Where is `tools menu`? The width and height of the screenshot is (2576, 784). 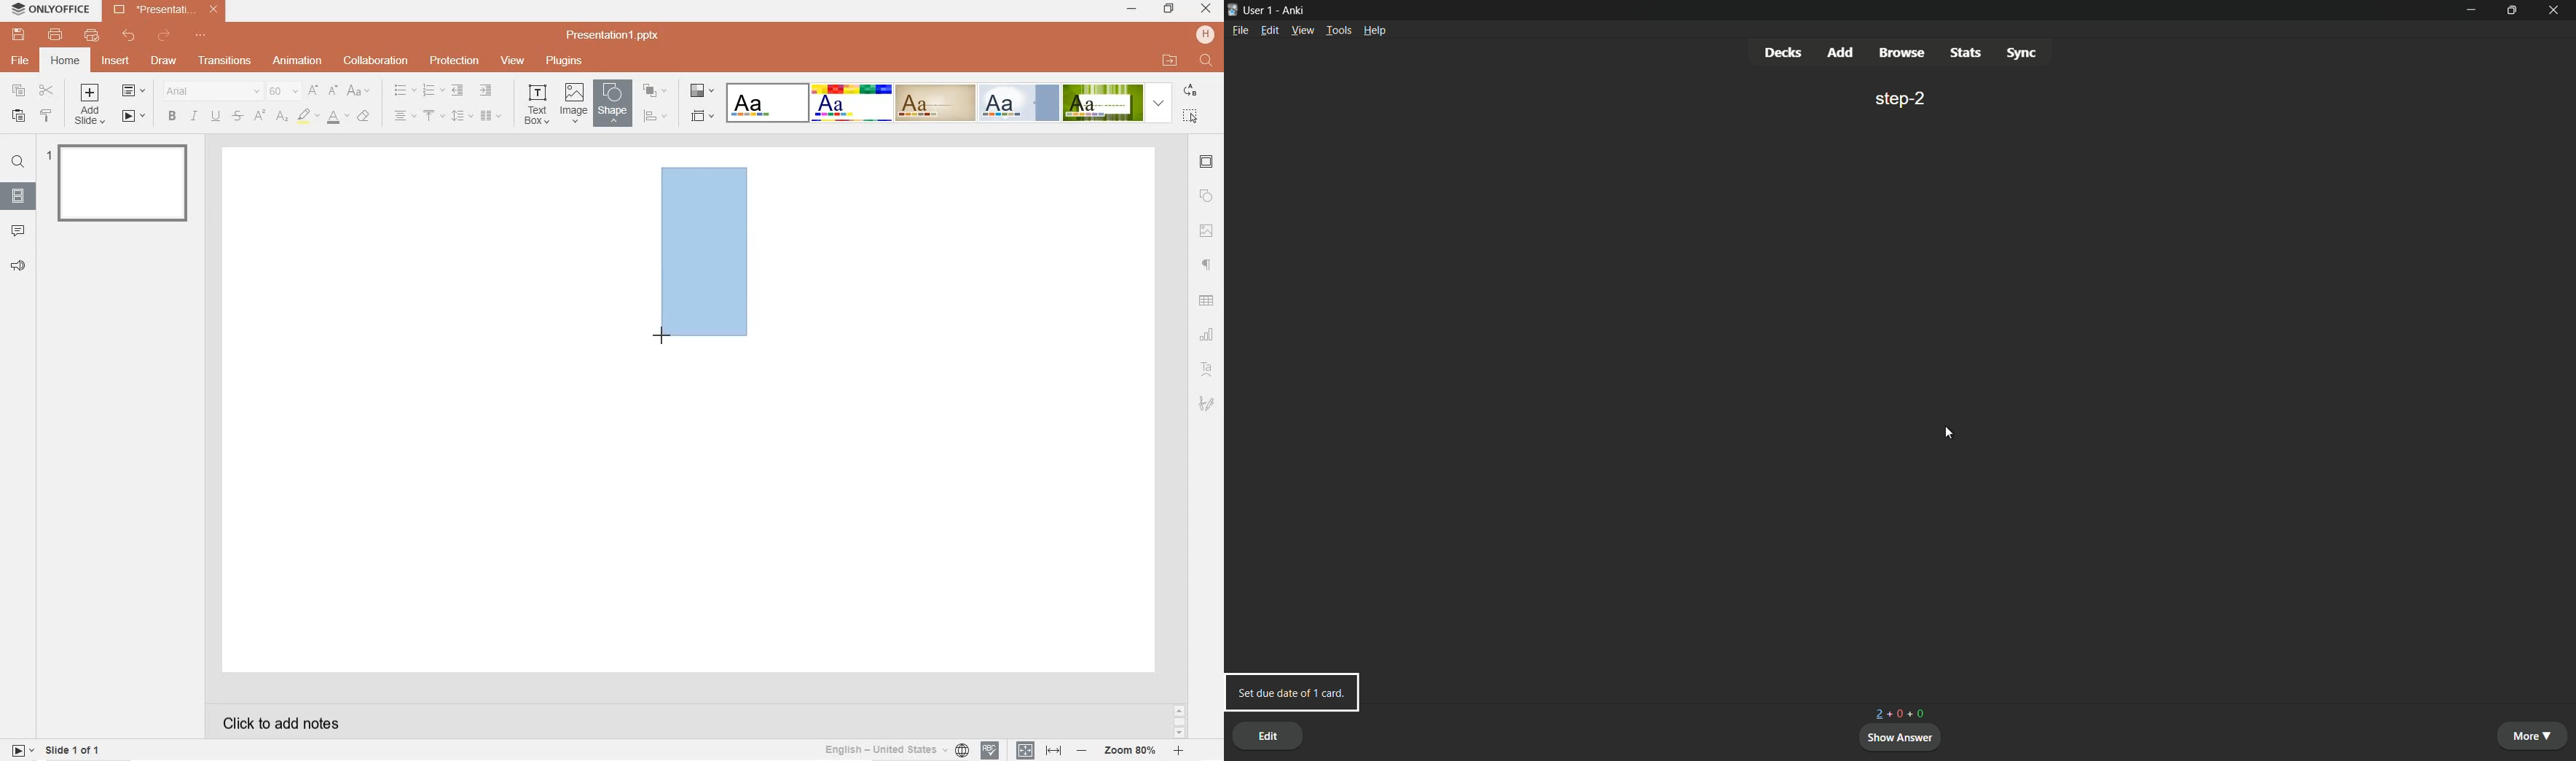
tools menu is located at coordinates (1339, 30).